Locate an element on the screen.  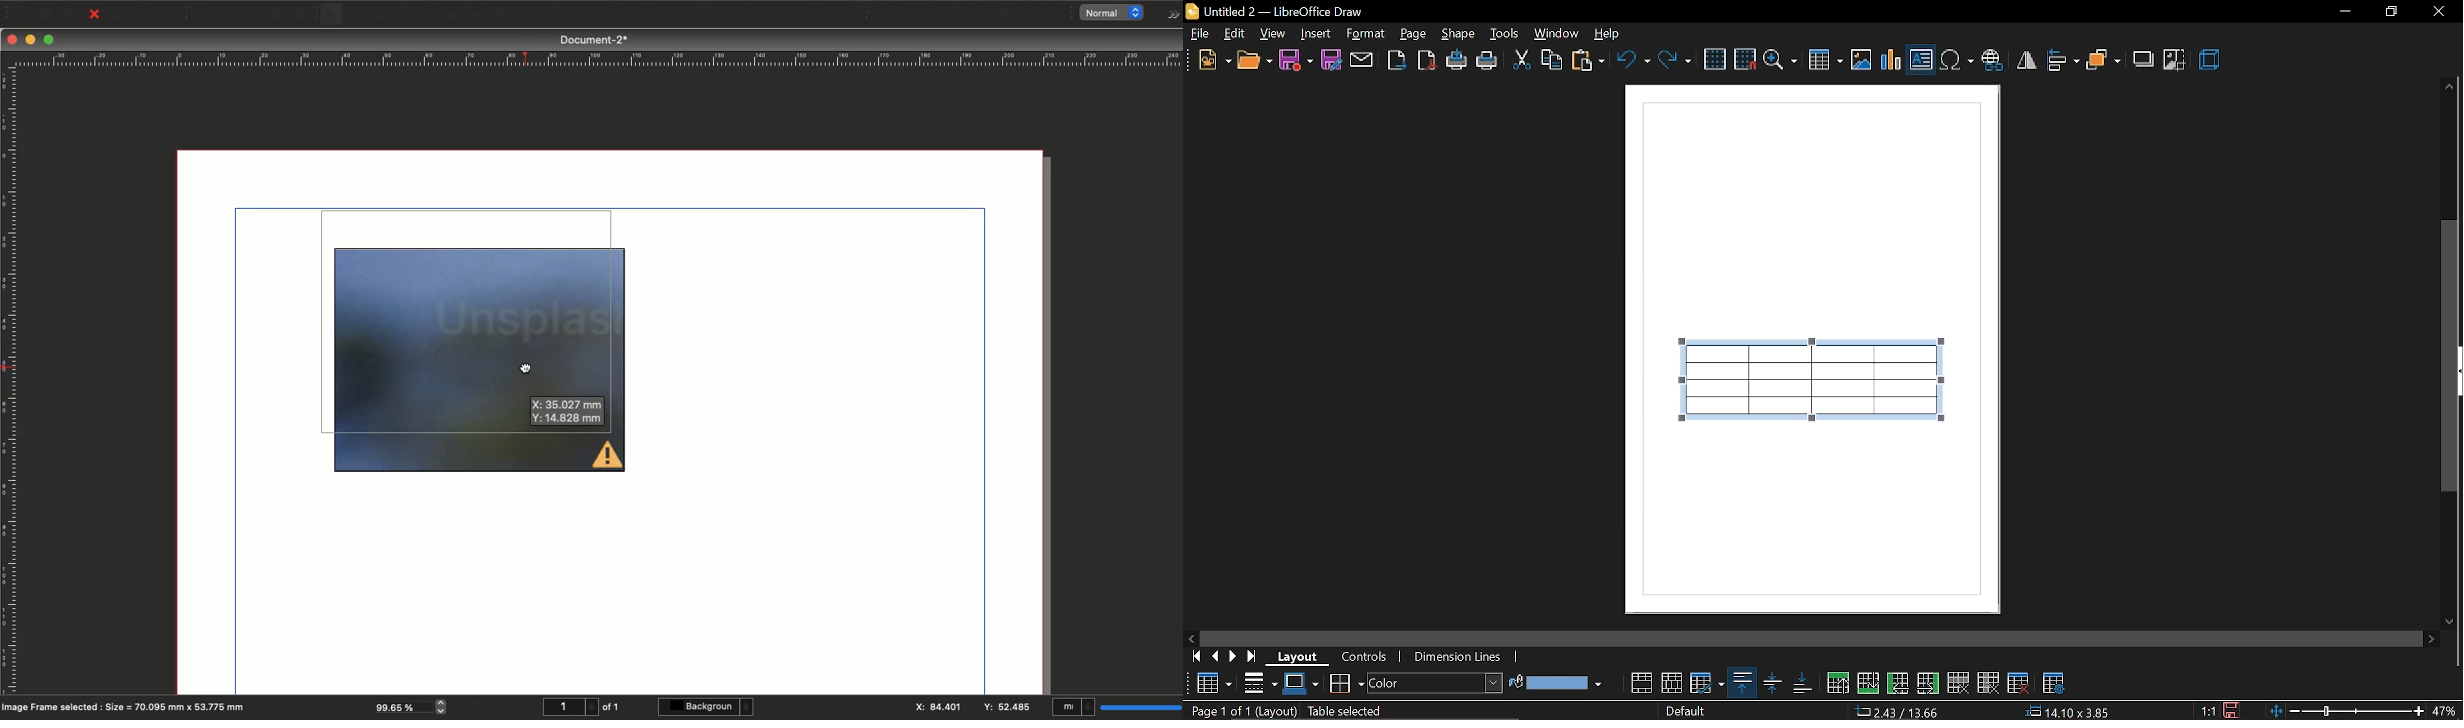
dimension lines is located at coordinates (1462, 659).